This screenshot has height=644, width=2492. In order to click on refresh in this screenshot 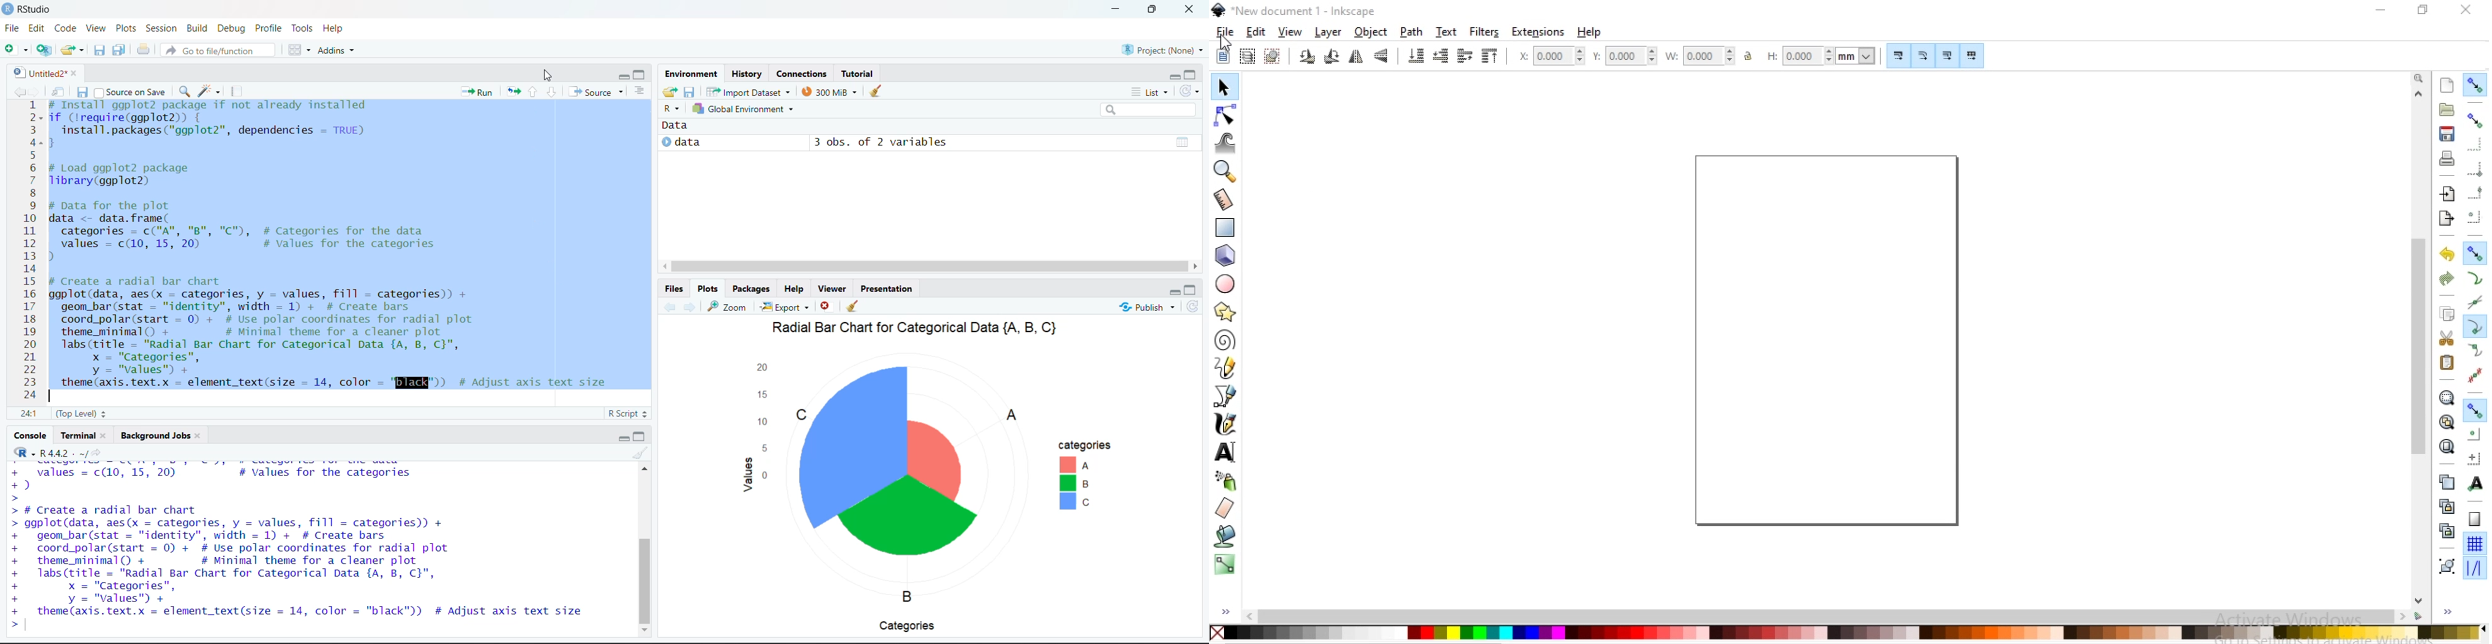, I will do `click(1192, 93)`.